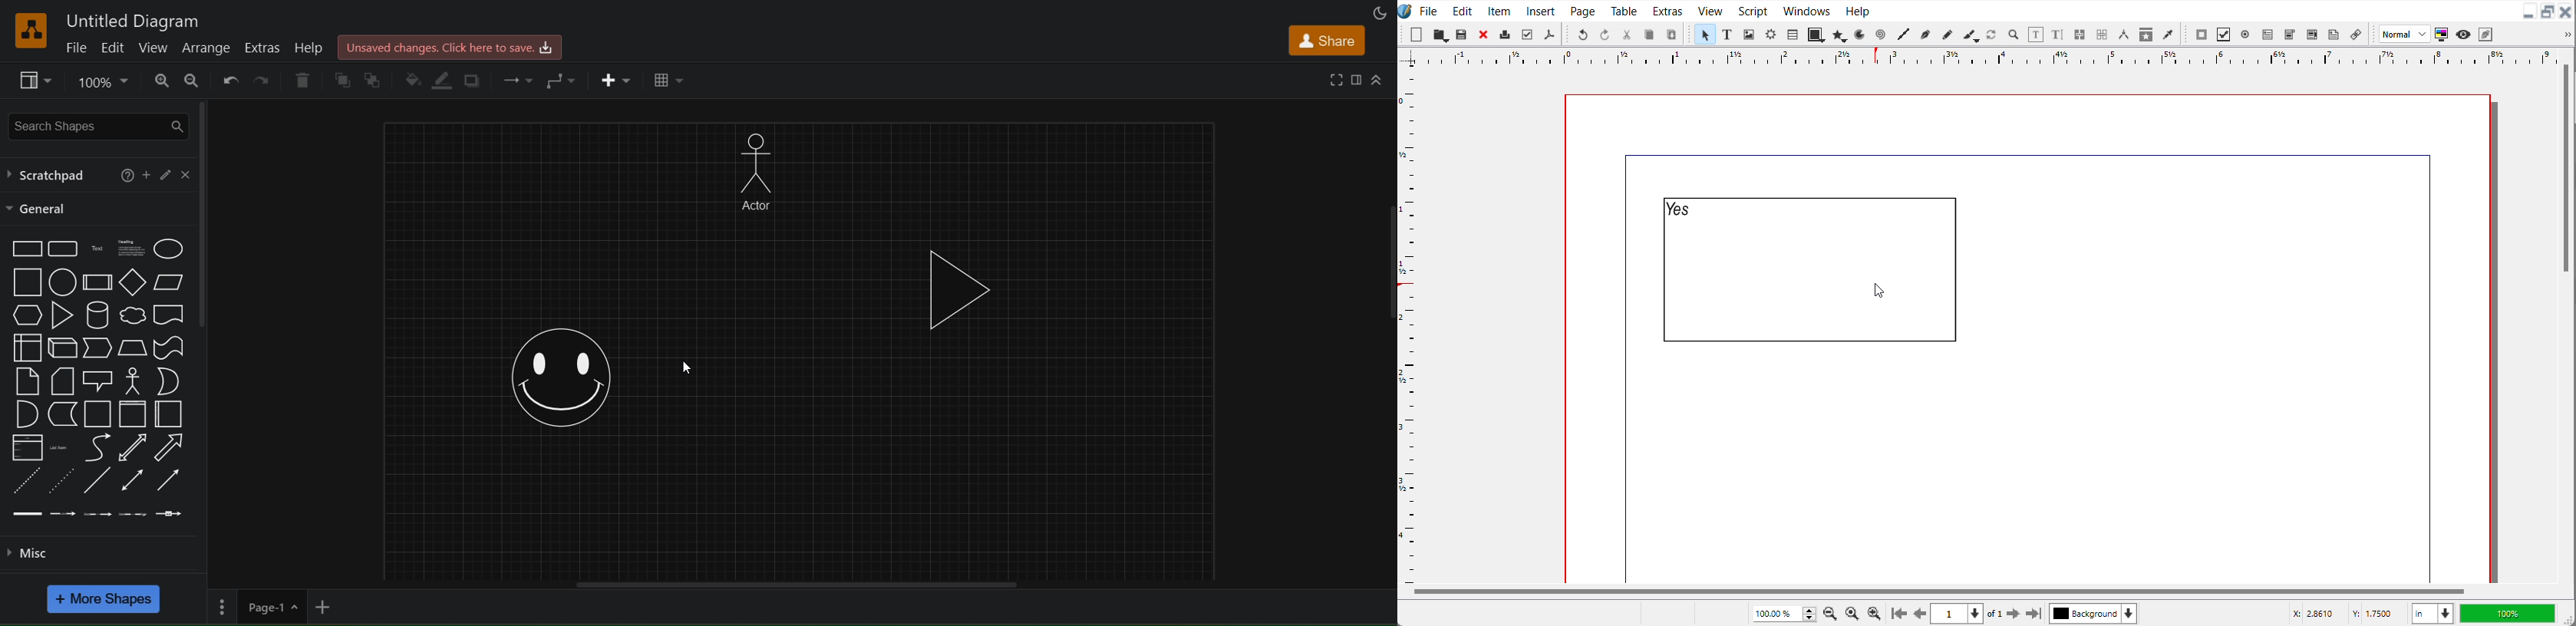 The height and width of the screenshot is (644, 2576). Describe the element at coordinates (1379, 81) in the screenshot. I see `collapase/expand` at that location.